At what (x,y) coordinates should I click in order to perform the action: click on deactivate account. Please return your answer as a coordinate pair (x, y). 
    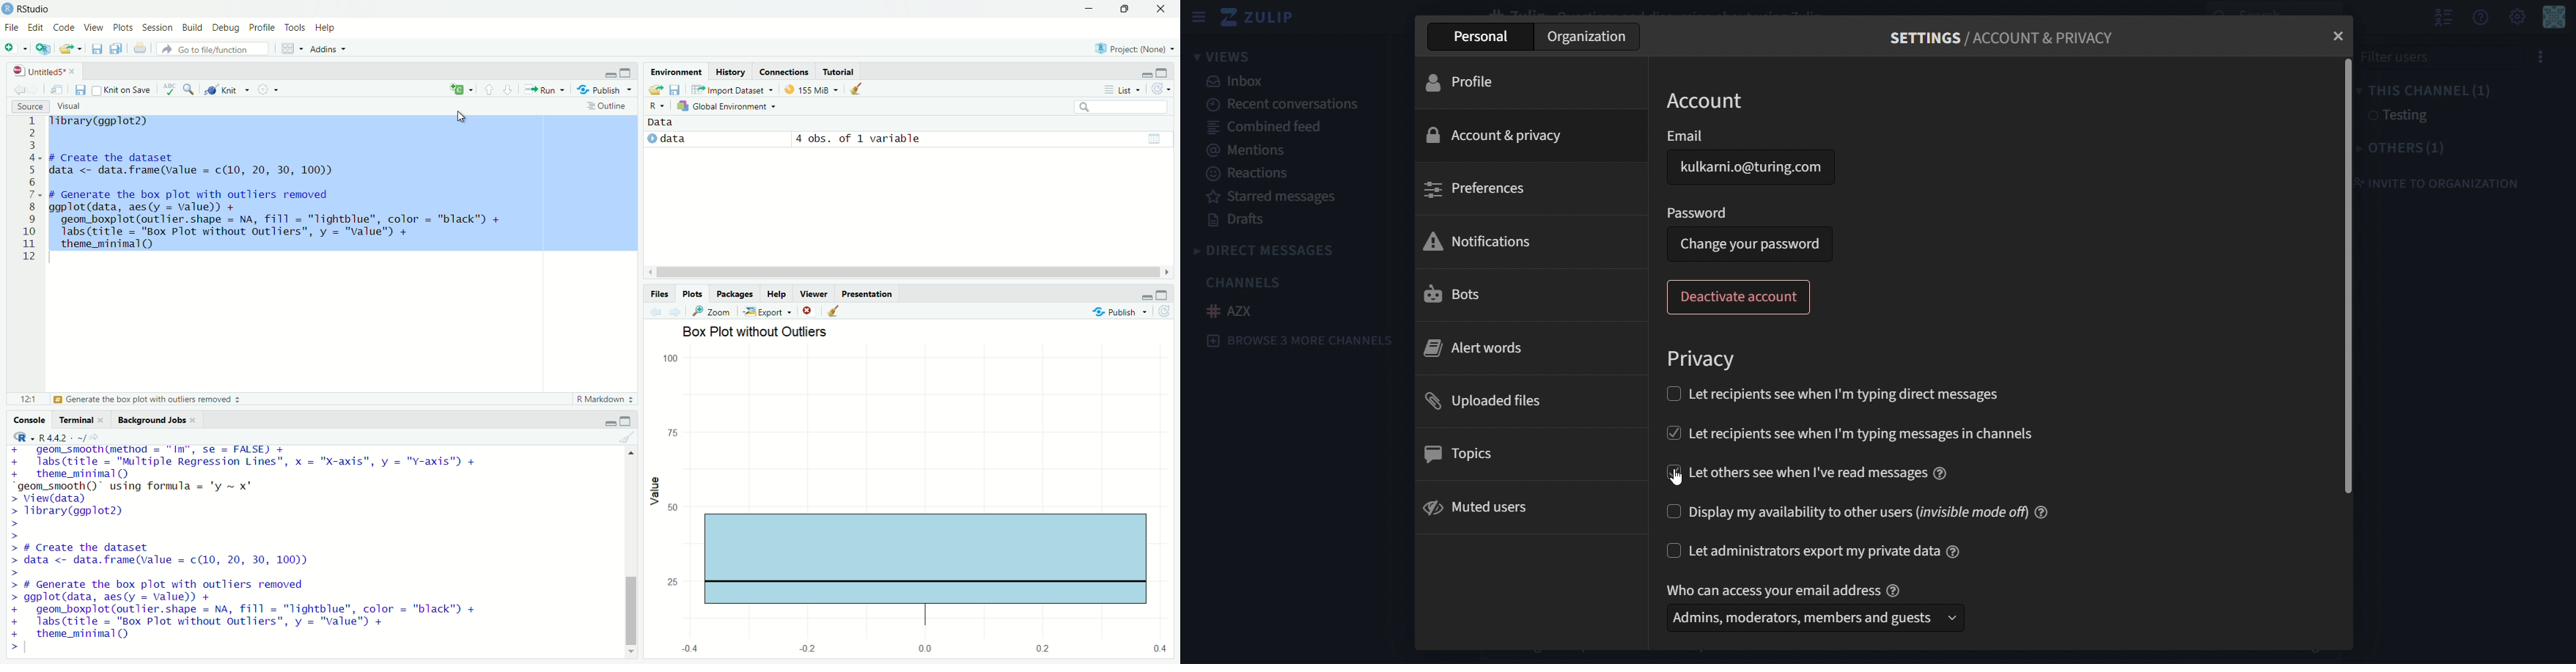
    Looking at the image, I should click on (1741, 298).